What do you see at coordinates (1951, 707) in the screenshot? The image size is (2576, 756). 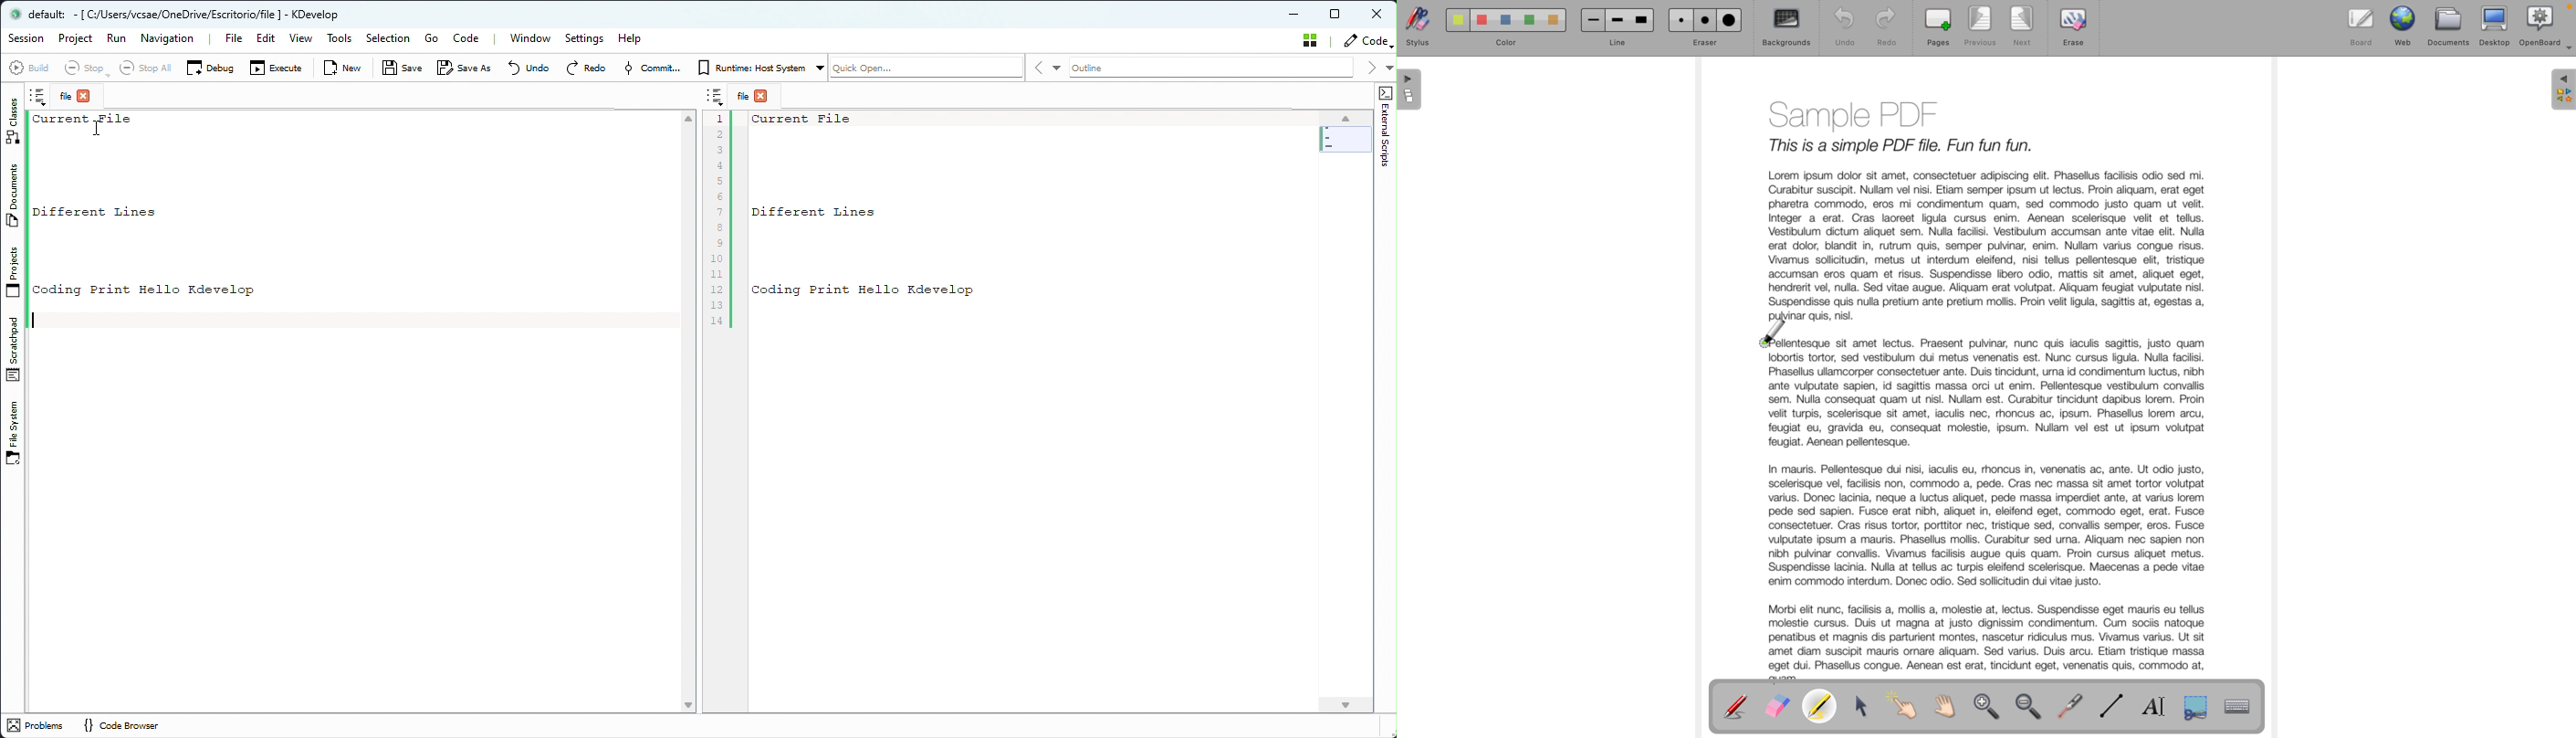 I see `scroll by hand` at bounding box center [1951, 707].